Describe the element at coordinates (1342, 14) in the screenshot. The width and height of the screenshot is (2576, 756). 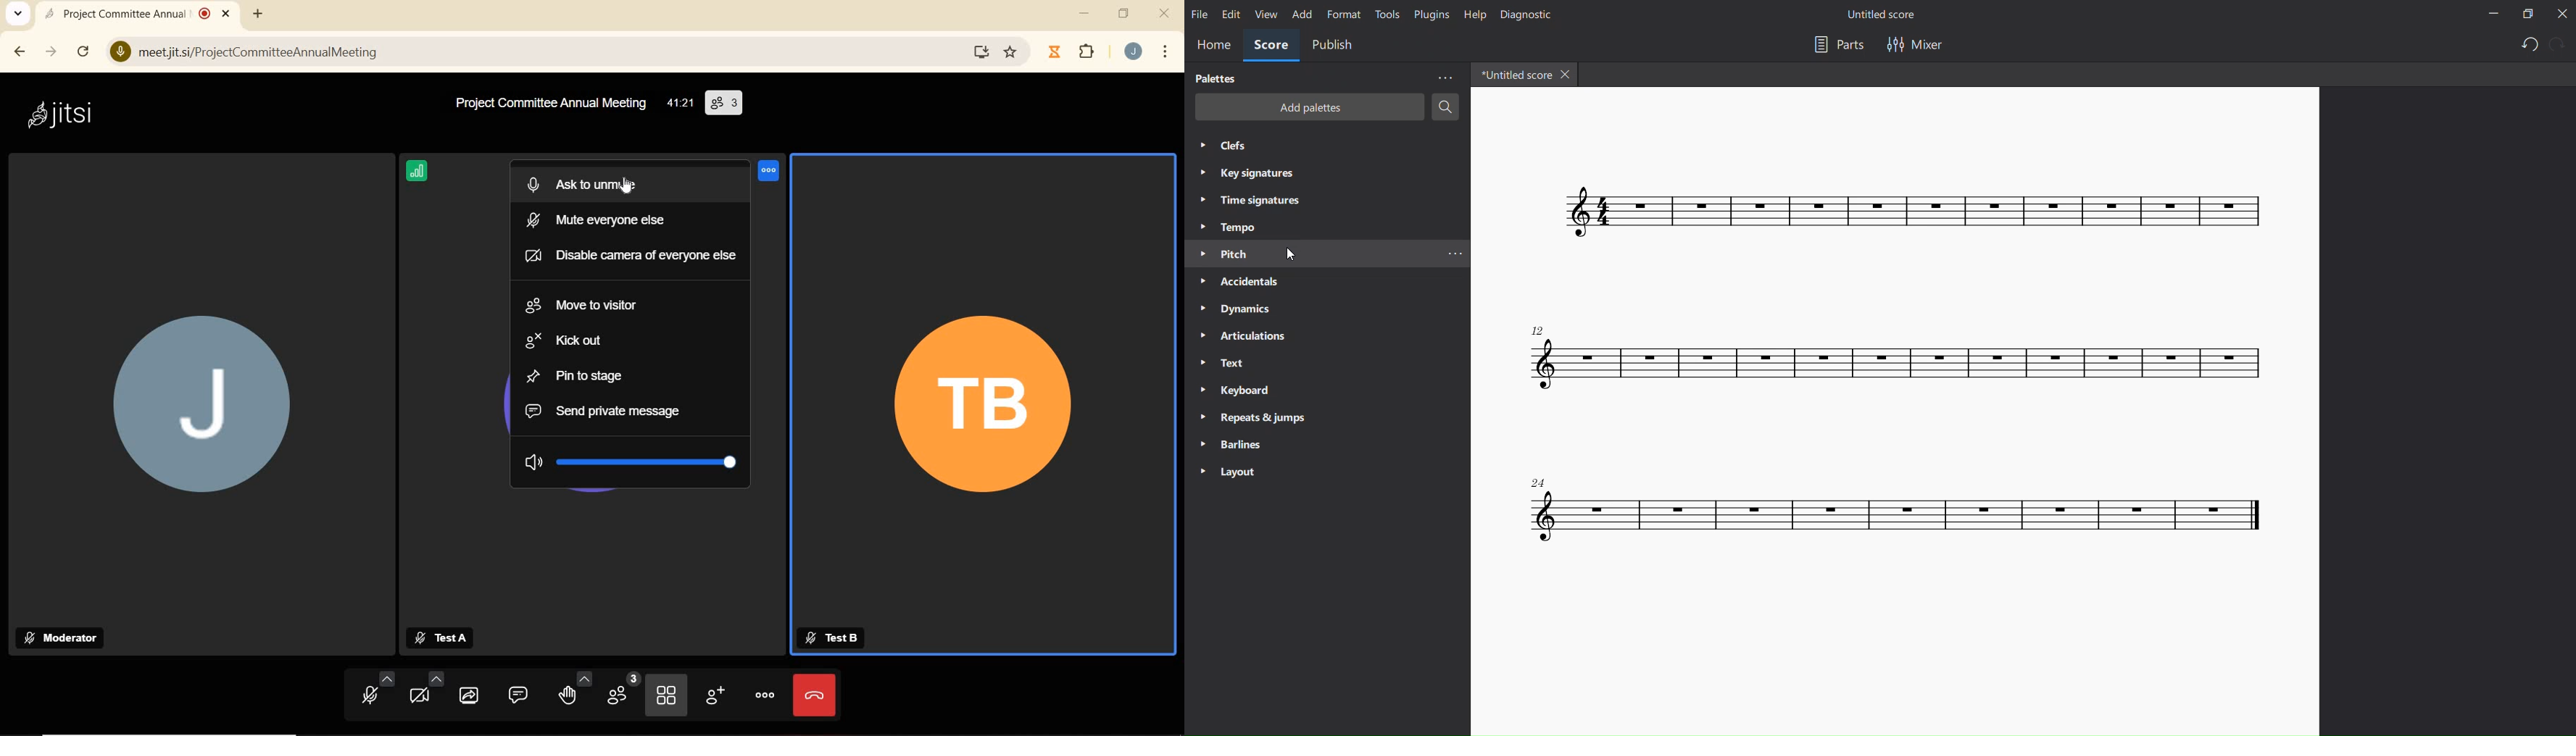
I see `format` at that location.